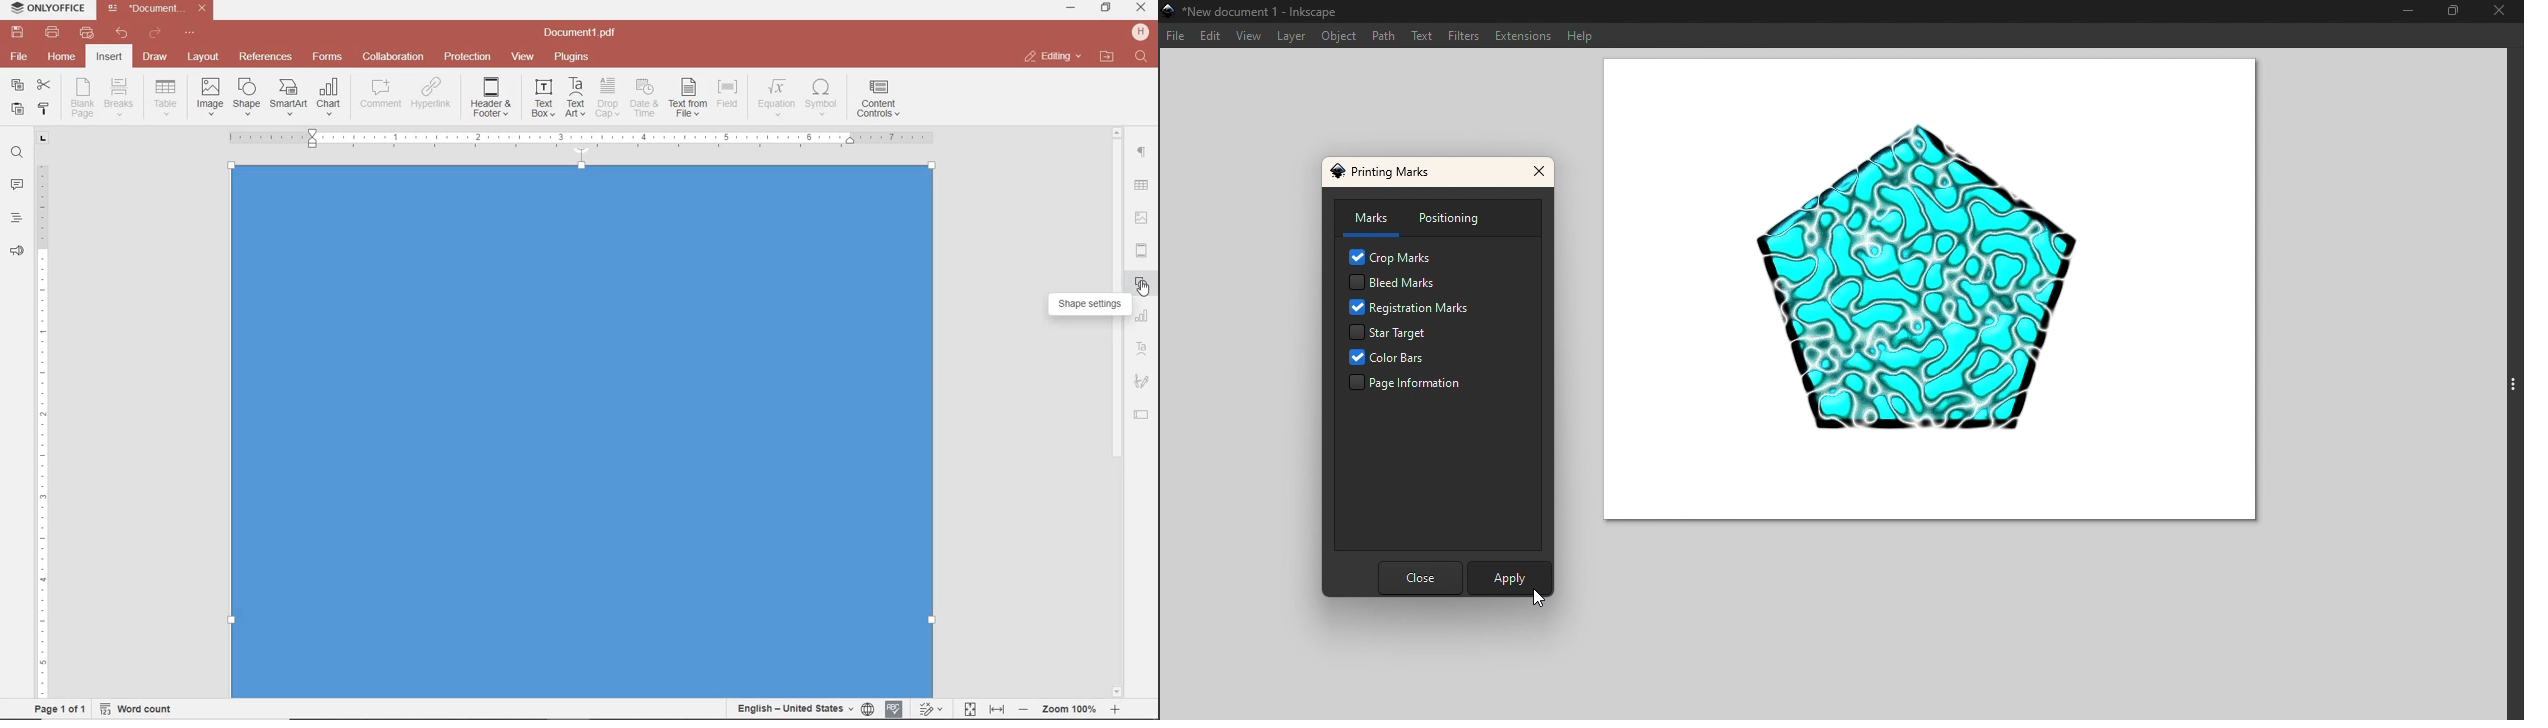 Image resolution: width=2548 pixels, height=728 pixels. Describe the element at coordinates (1088, 306) in the screenshot. I see `SHAPE SETTINGS` at that location.